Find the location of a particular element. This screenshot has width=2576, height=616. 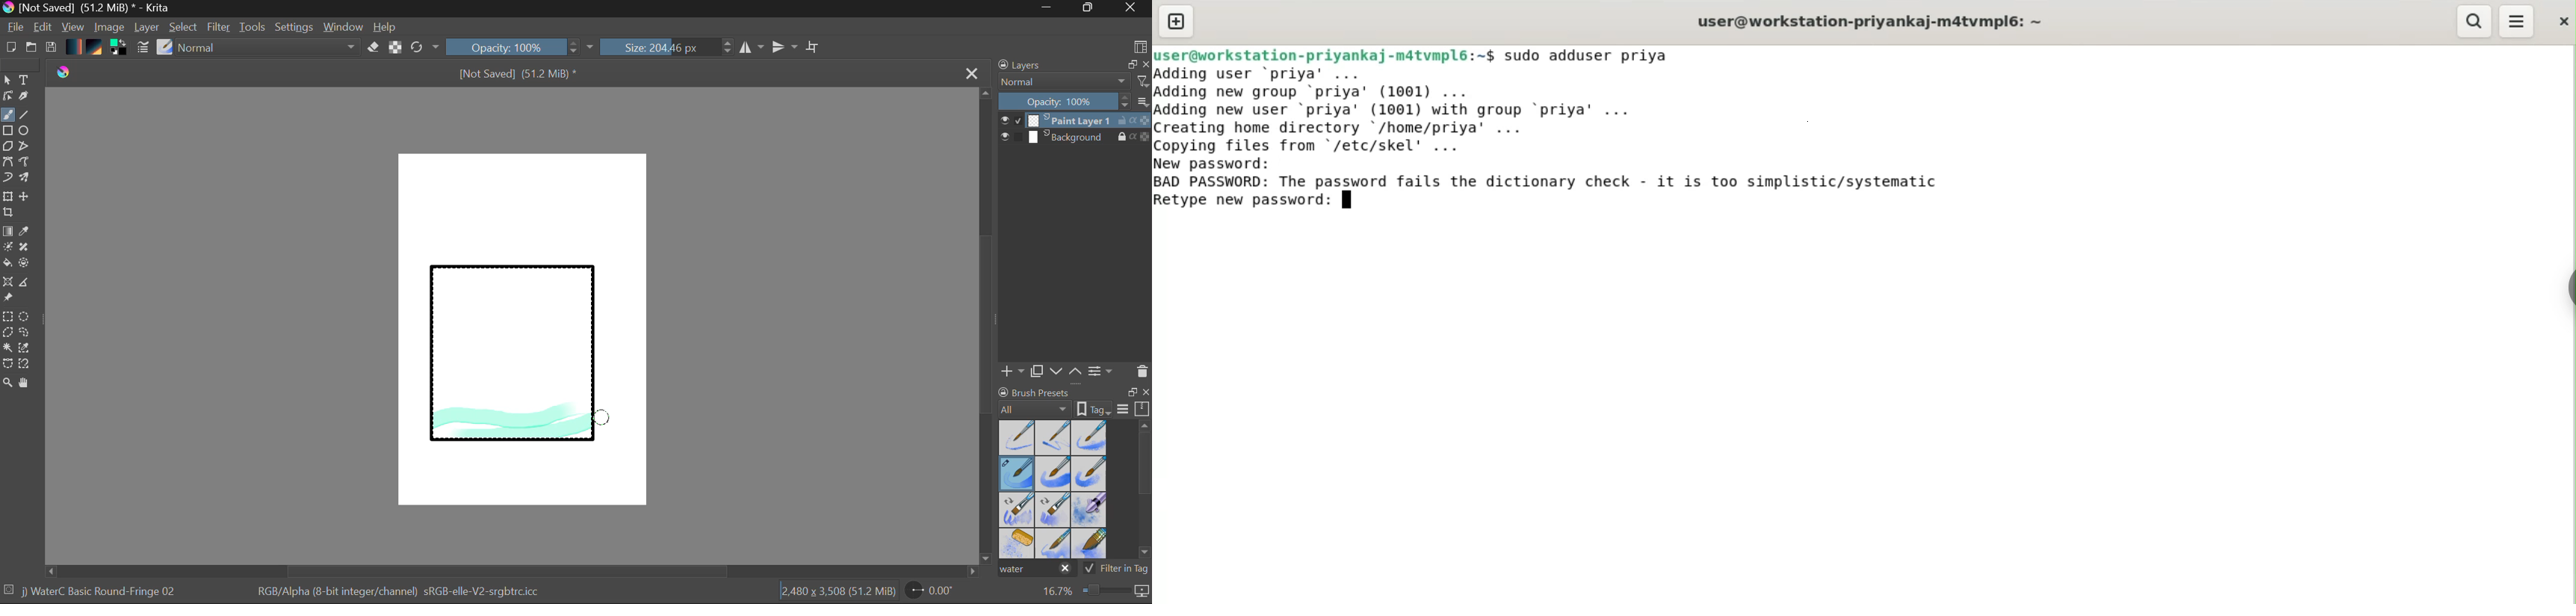

Horizontal Mirror Flip is located at coordinates (787, 48).